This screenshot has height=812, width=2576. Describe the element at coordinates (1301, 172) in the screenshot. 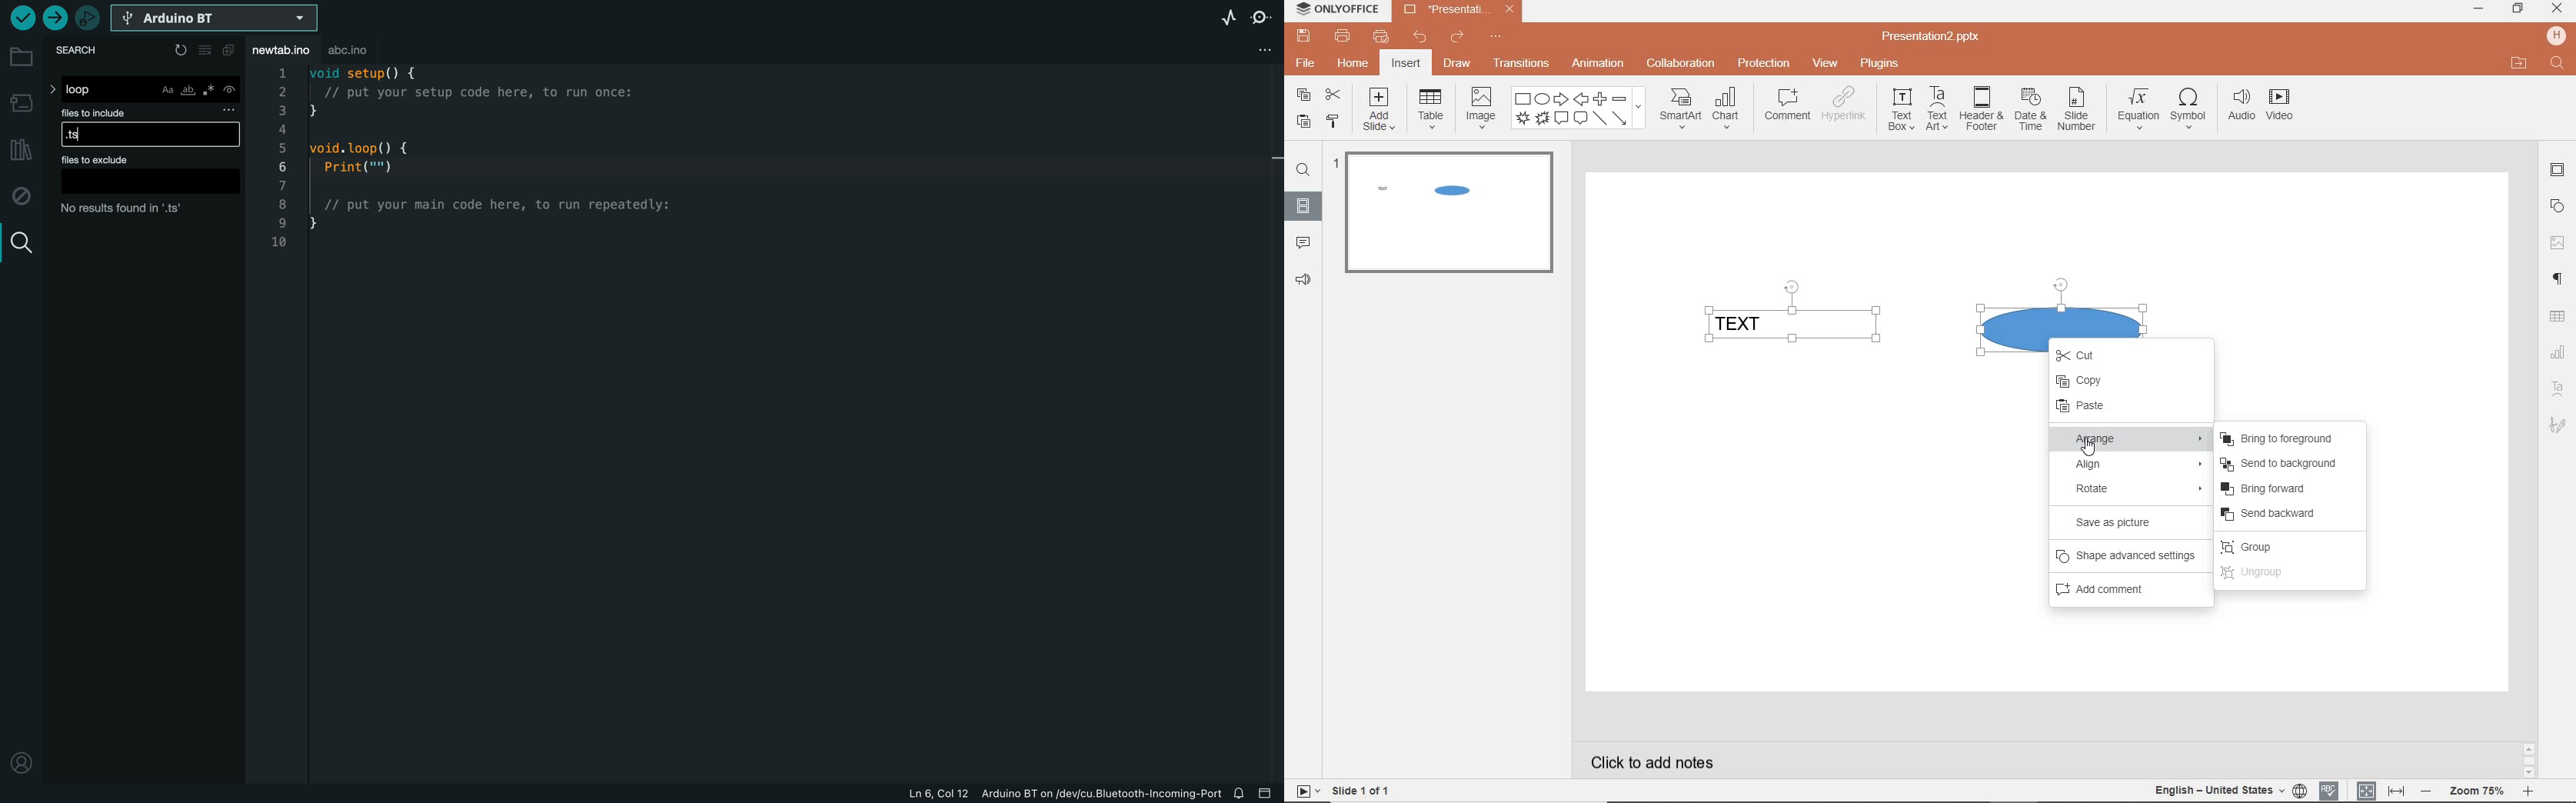

I see `FIND` at that location.